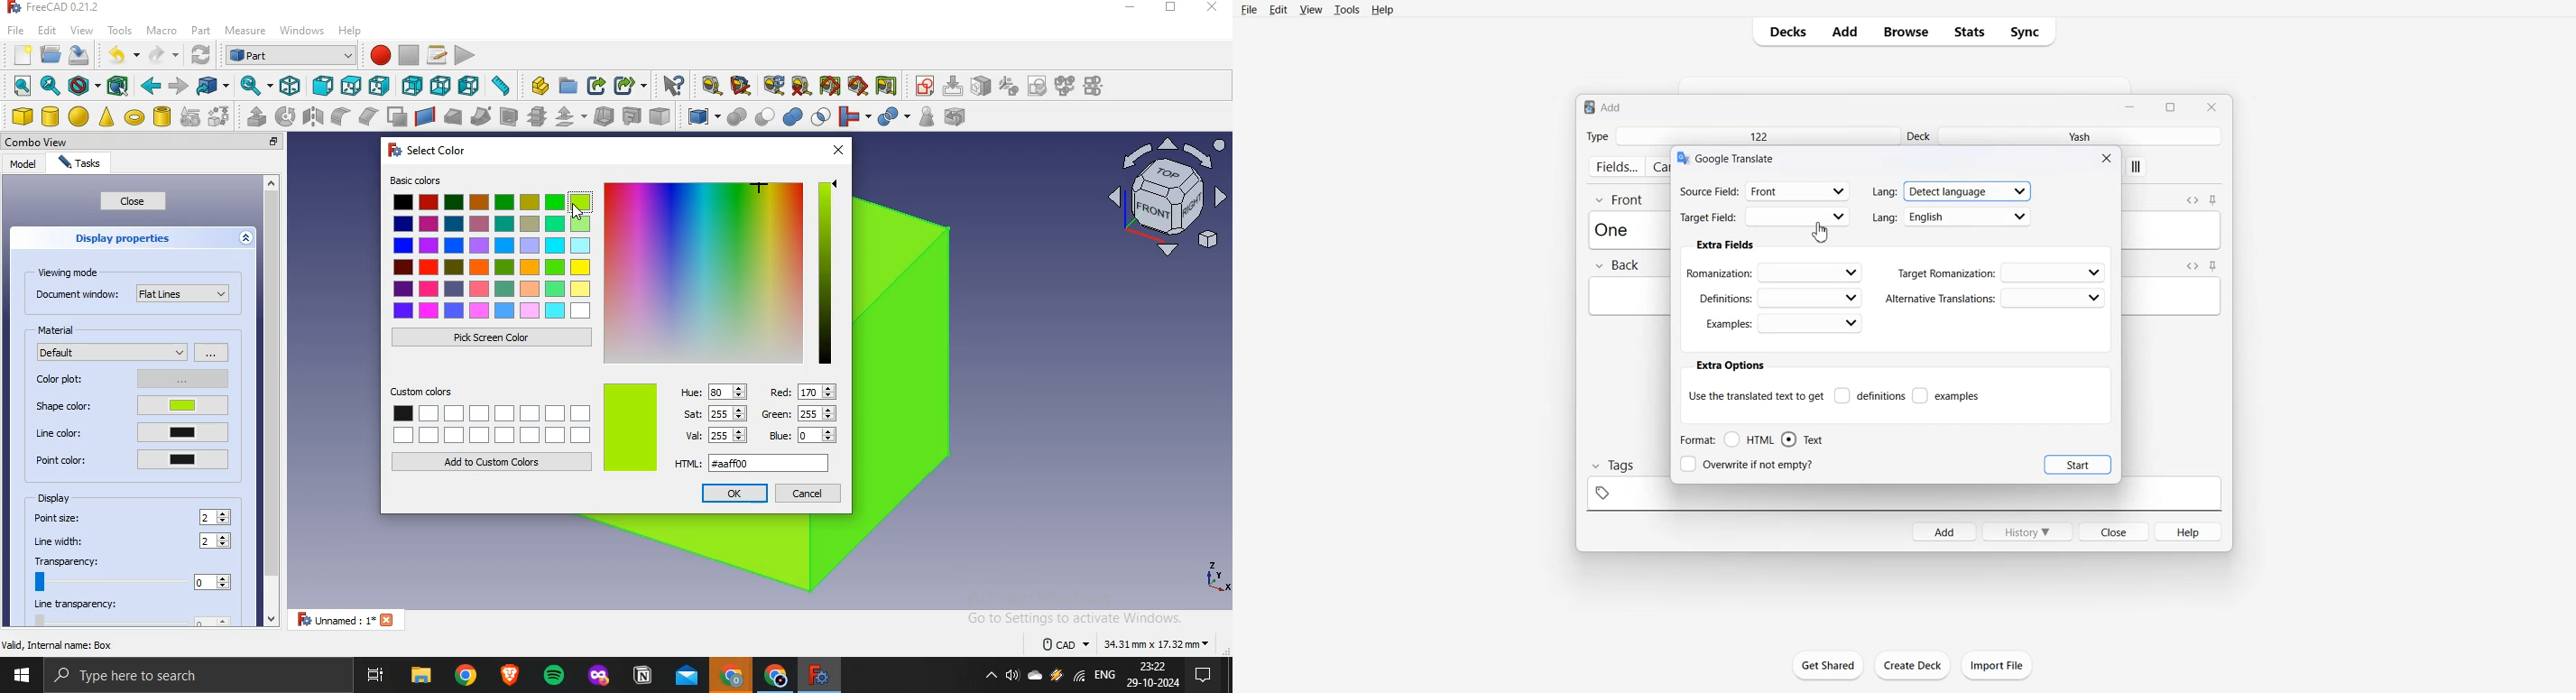  What do you see at coordinates (2109, 158) in the screenshot?
I see `Close` at bounding box center [2109, 158].